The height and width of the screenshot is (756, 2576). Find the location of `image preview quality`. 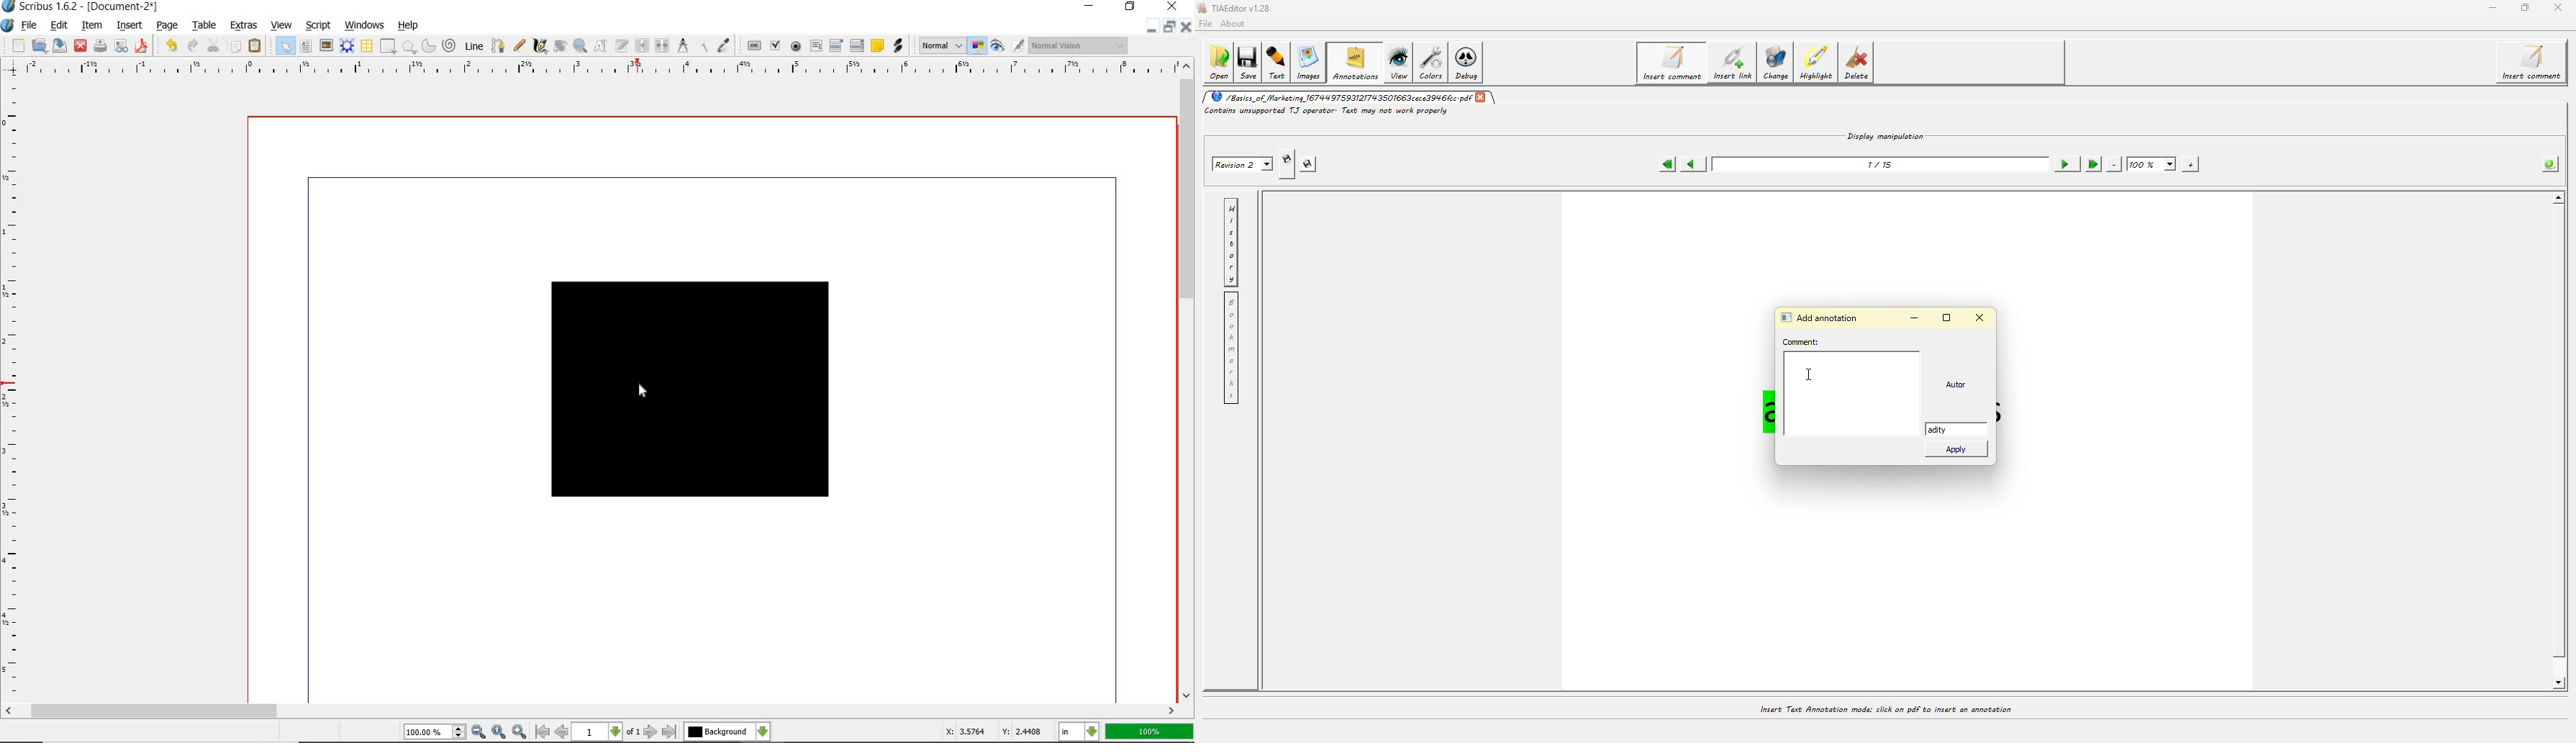

image preview quality is located at coordinates (942, 46).